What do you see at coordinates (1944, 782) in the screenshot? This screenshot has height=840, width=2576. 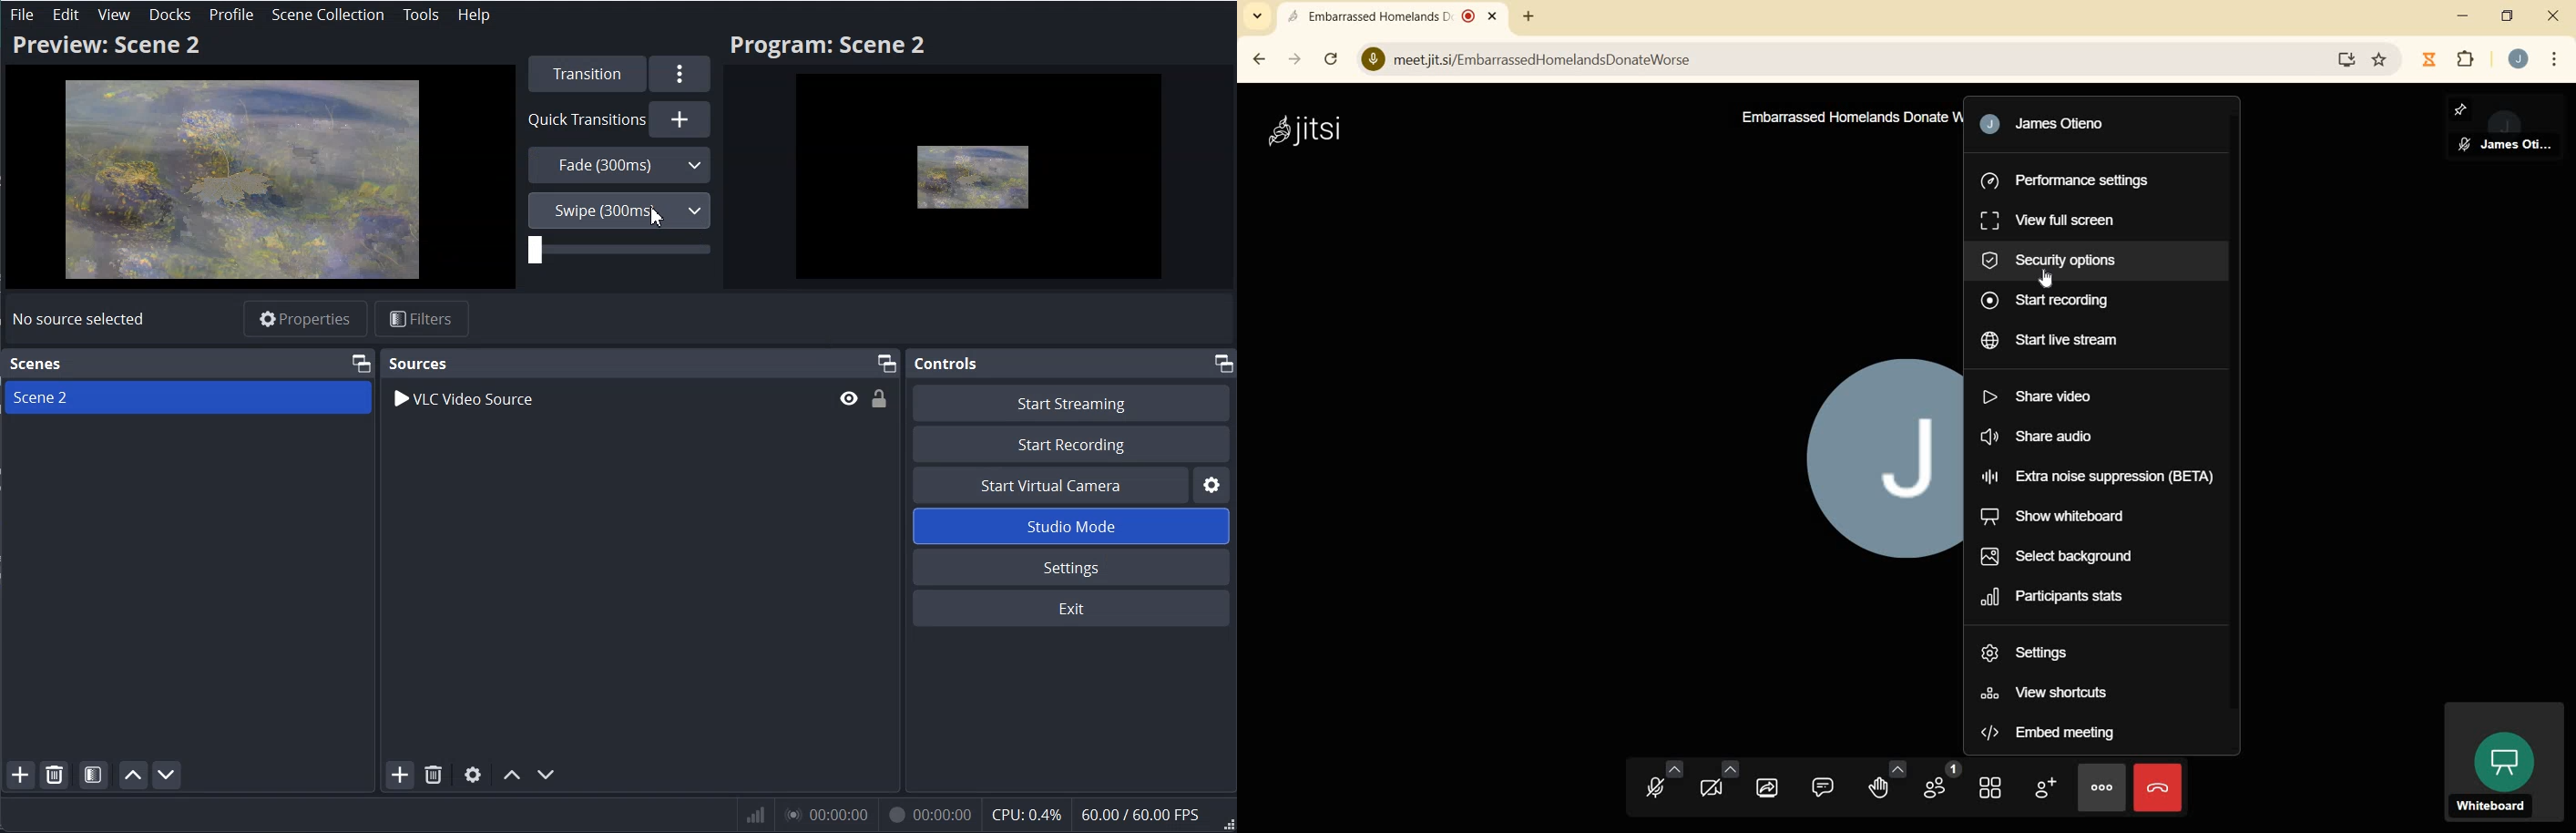 I see `participants` at bounding box center [1944, 782].